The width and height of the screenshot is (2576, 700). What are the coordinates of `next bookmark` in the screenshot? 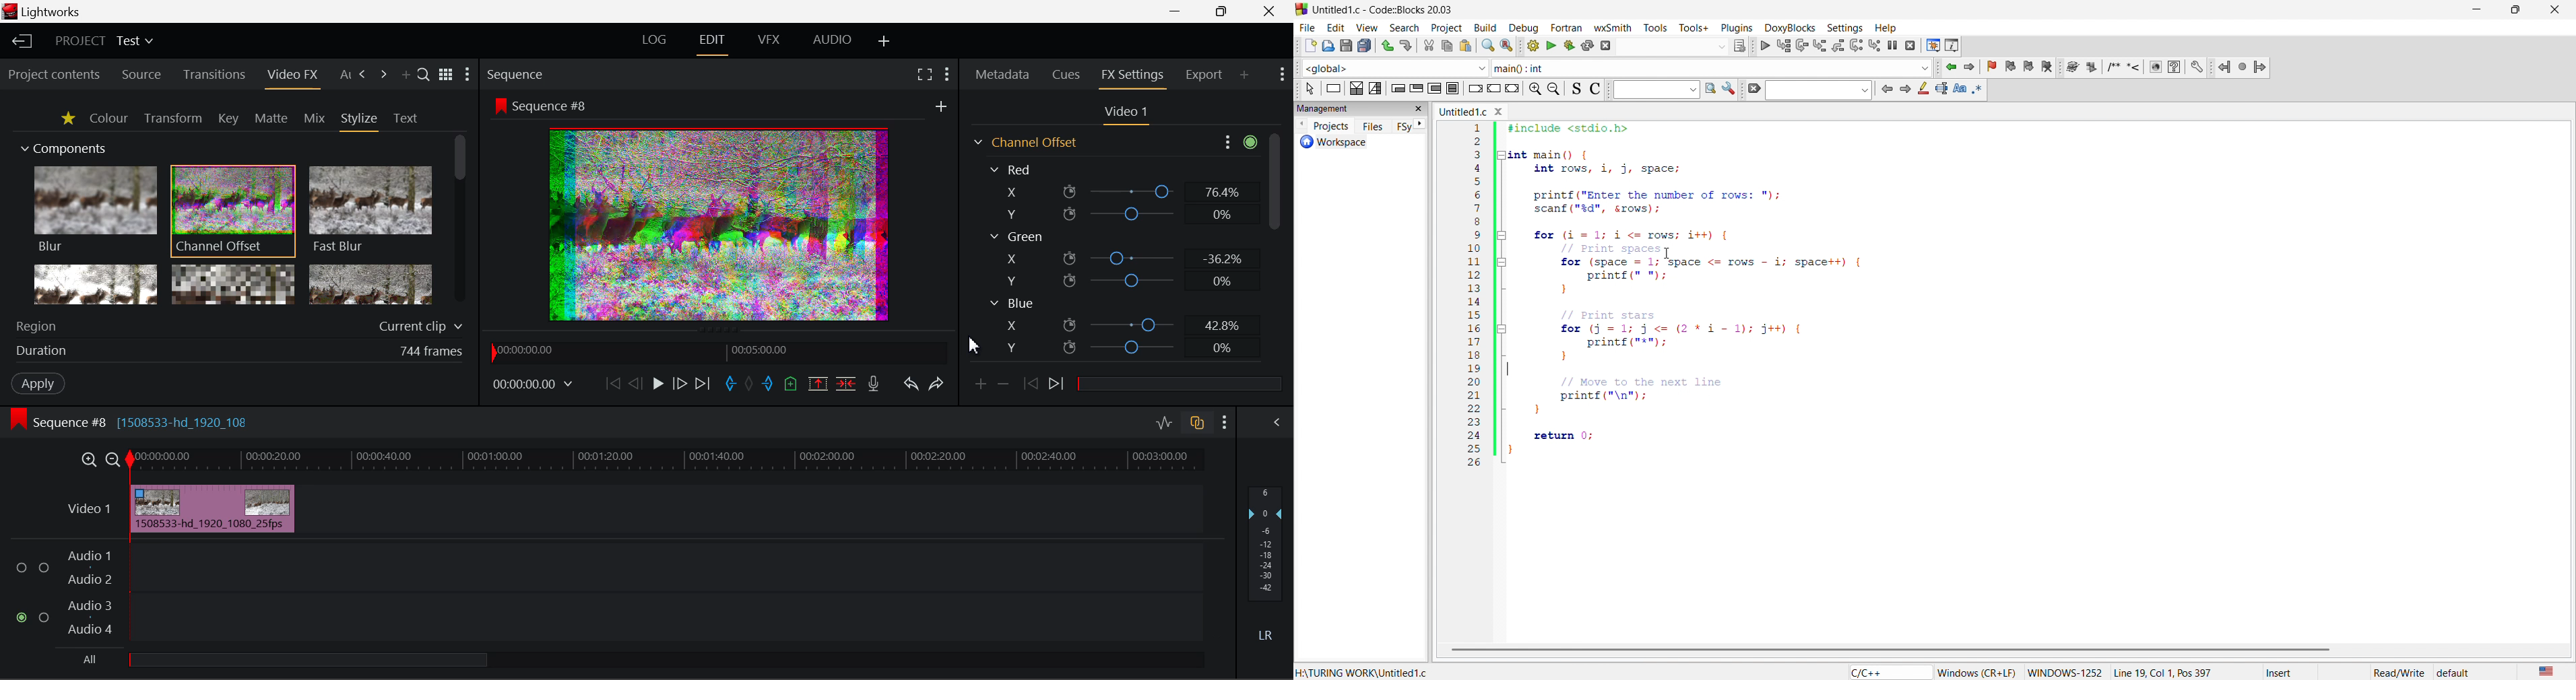 It's located at (2030, 65).